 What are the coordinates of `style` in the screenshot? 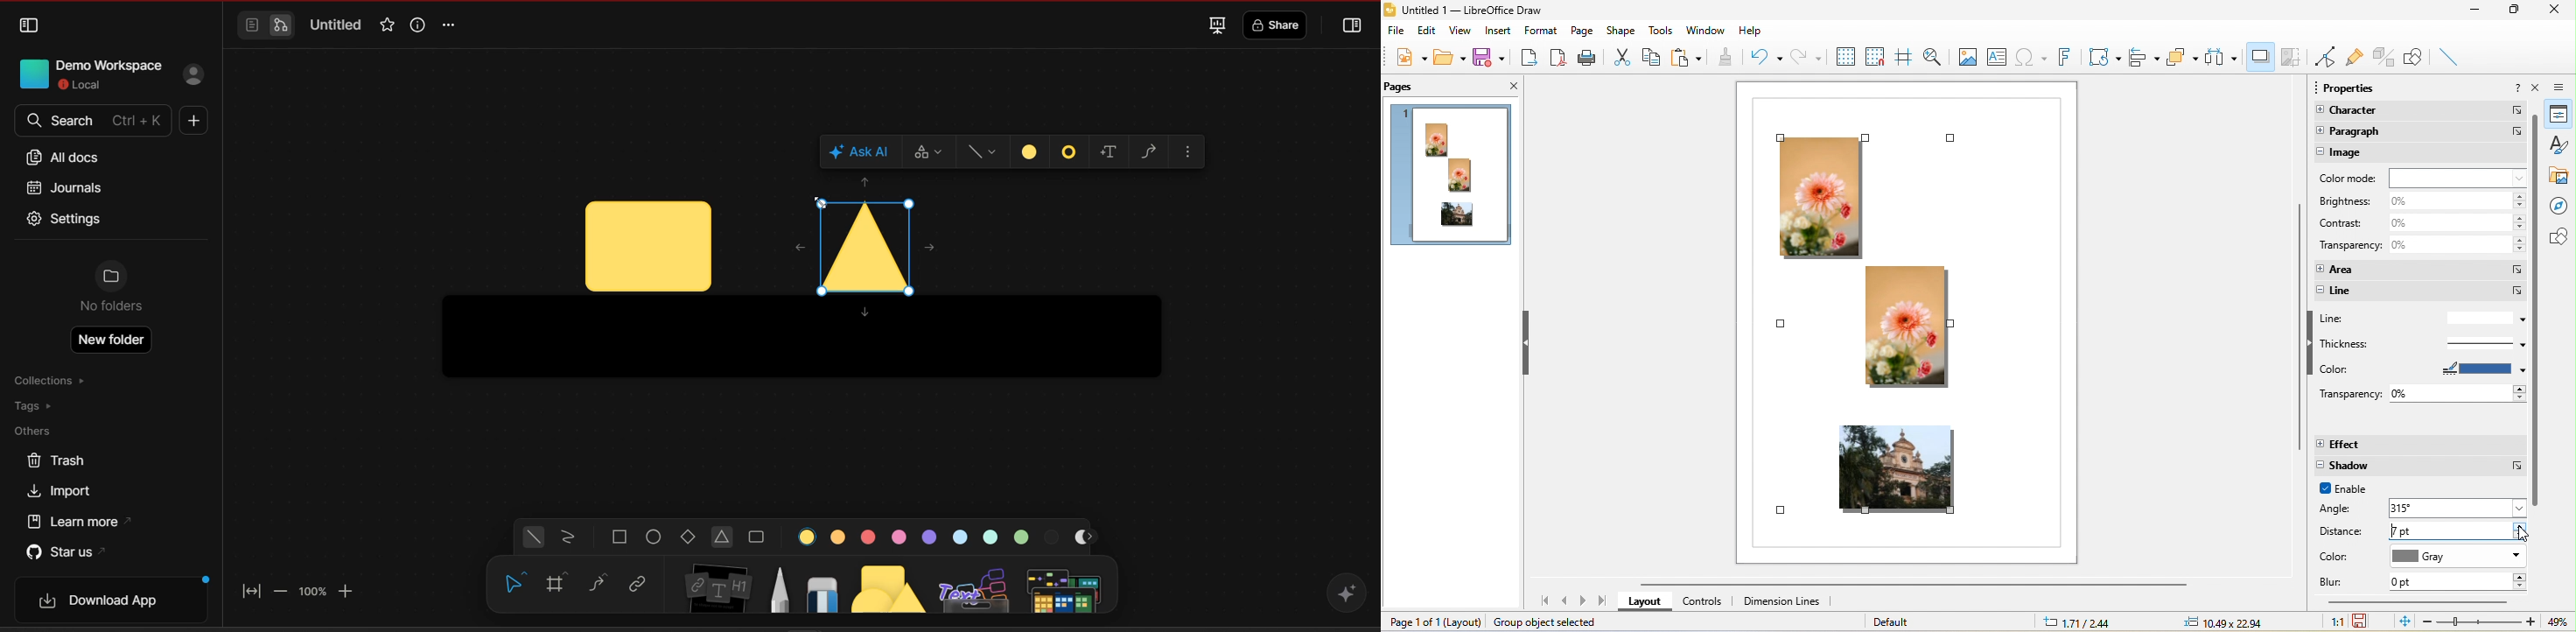 It's located at (987, 152).